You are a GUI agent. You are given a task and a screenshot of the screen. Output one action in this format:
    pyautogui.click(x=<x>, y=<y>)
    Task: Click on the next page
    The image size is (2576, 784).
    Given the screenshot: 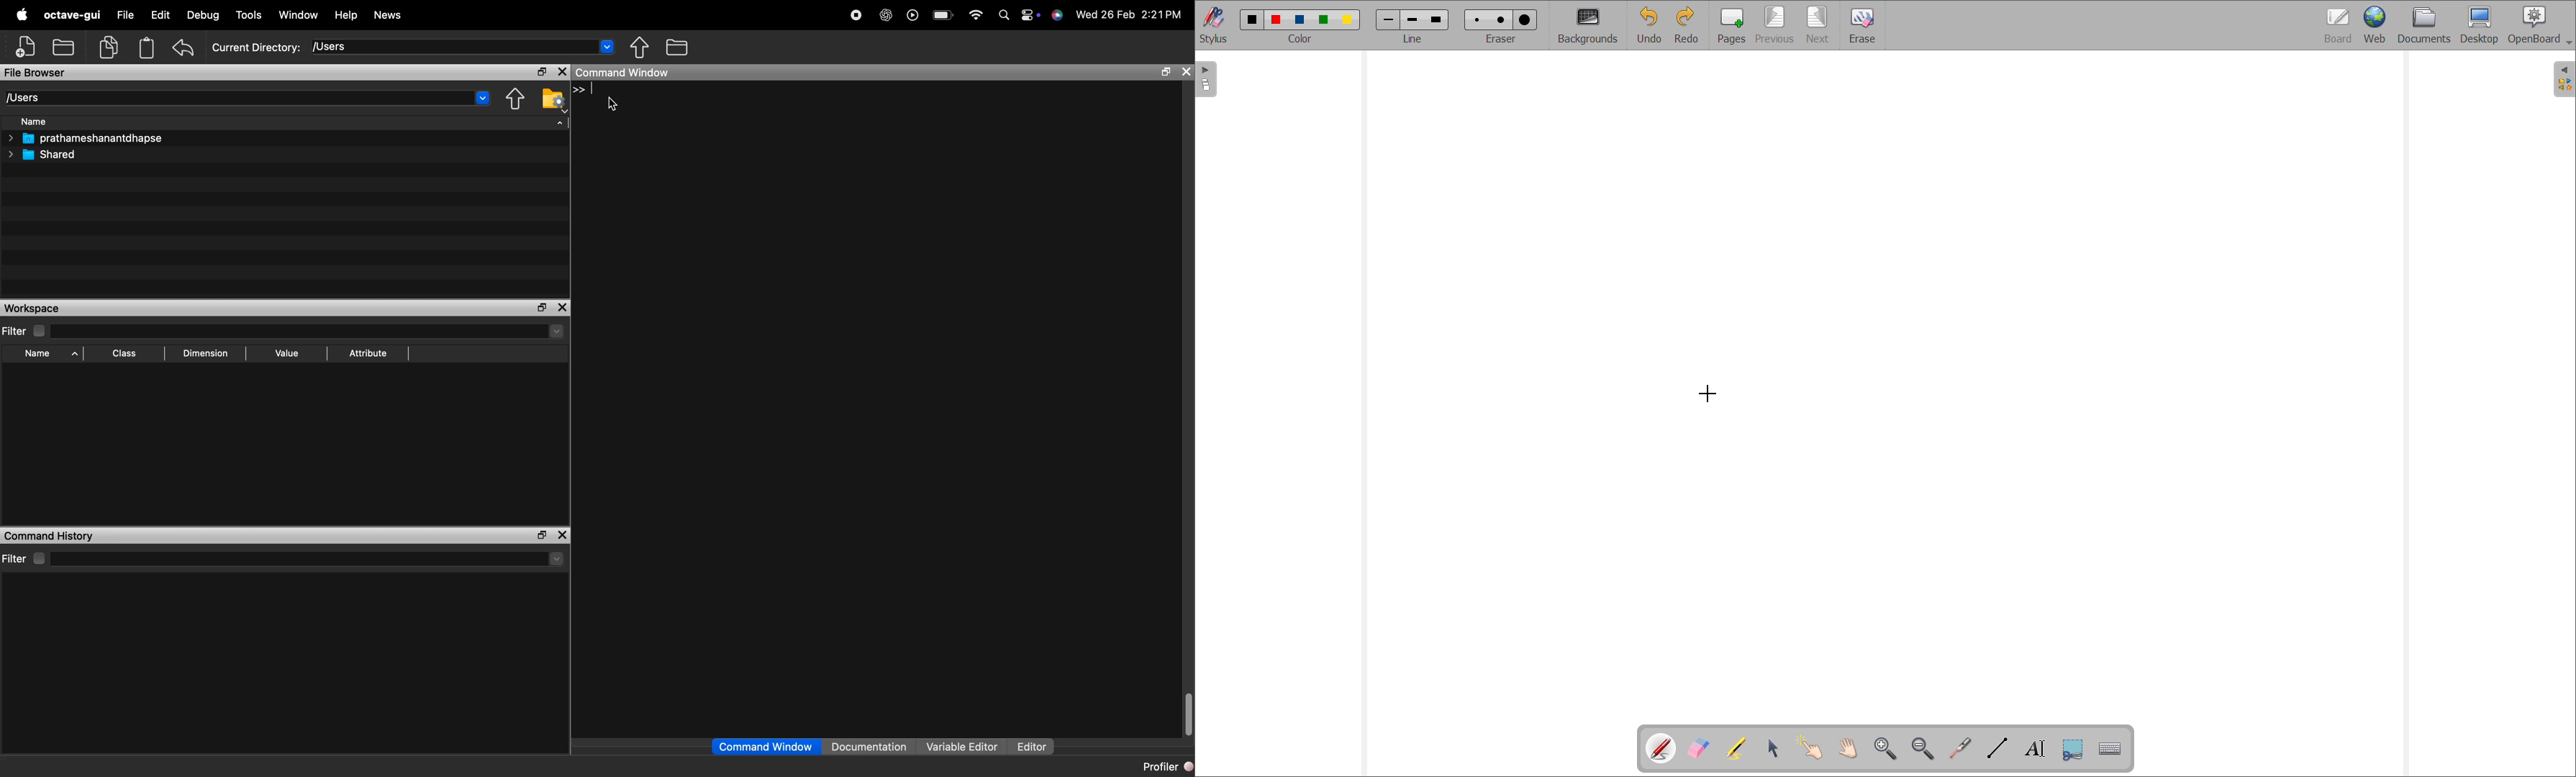 What is the action you would take?
    pyautogui.click(x=1818, y=25)
    